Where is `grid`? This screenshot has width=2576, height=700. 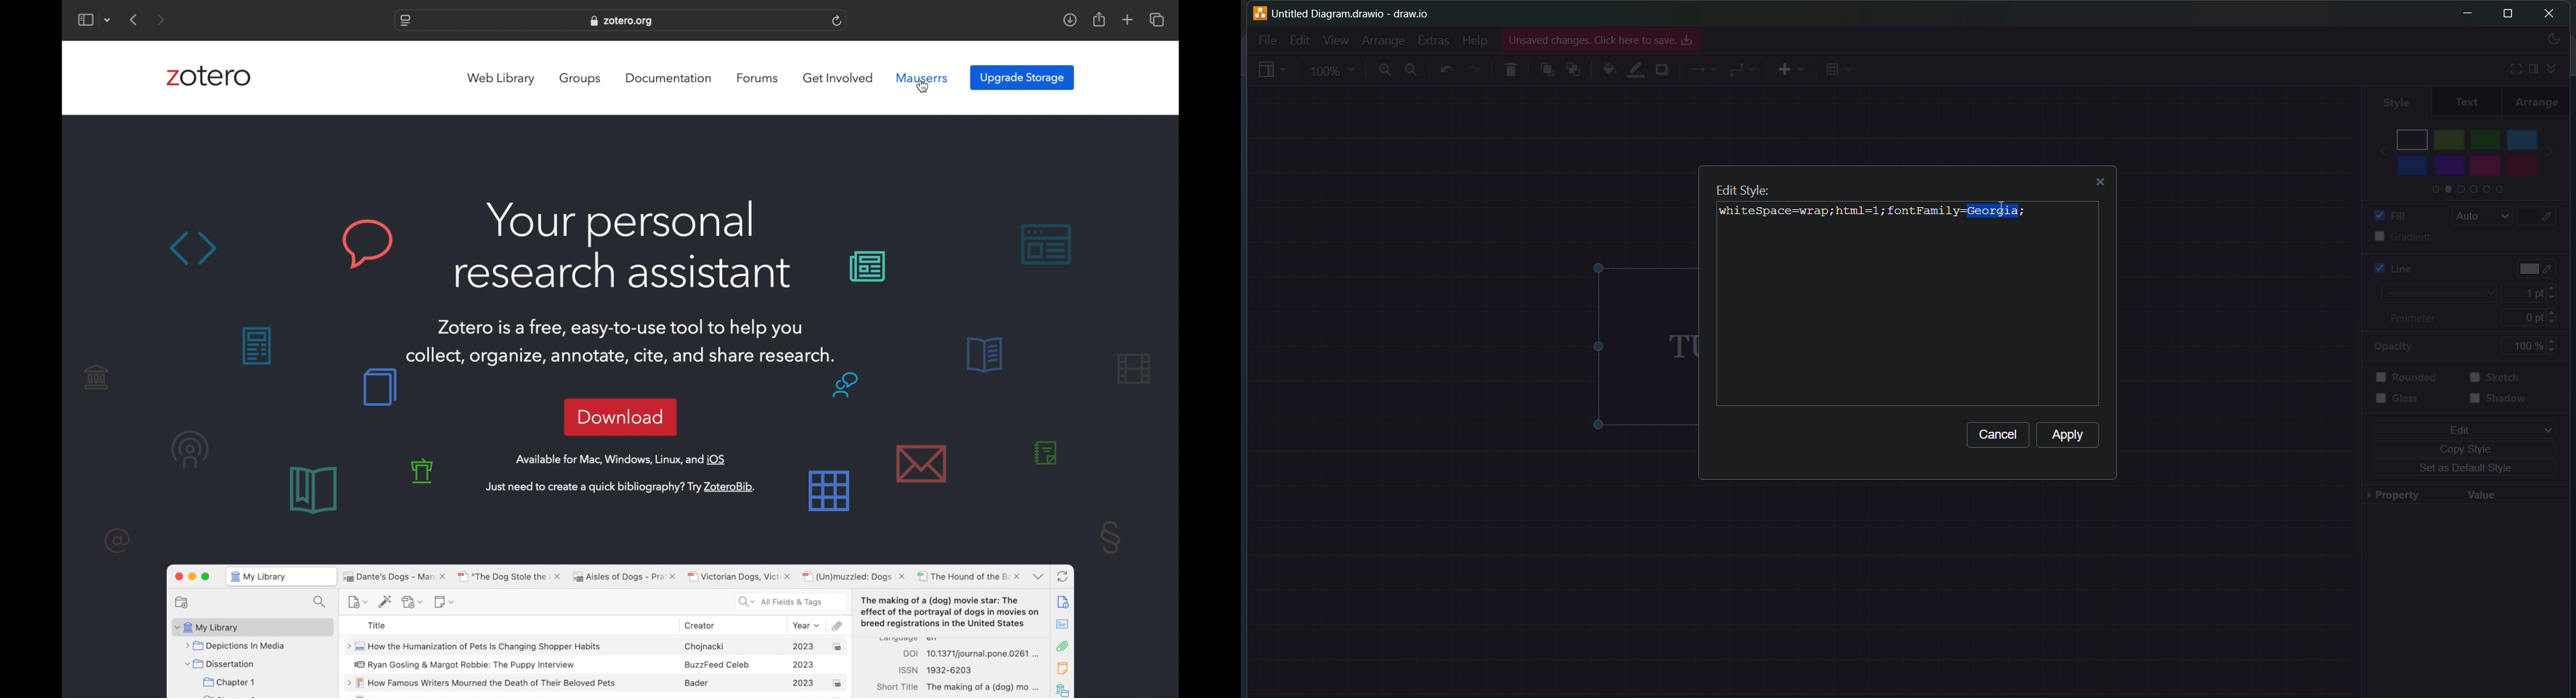 grid is located at coordinates (1840, 70).